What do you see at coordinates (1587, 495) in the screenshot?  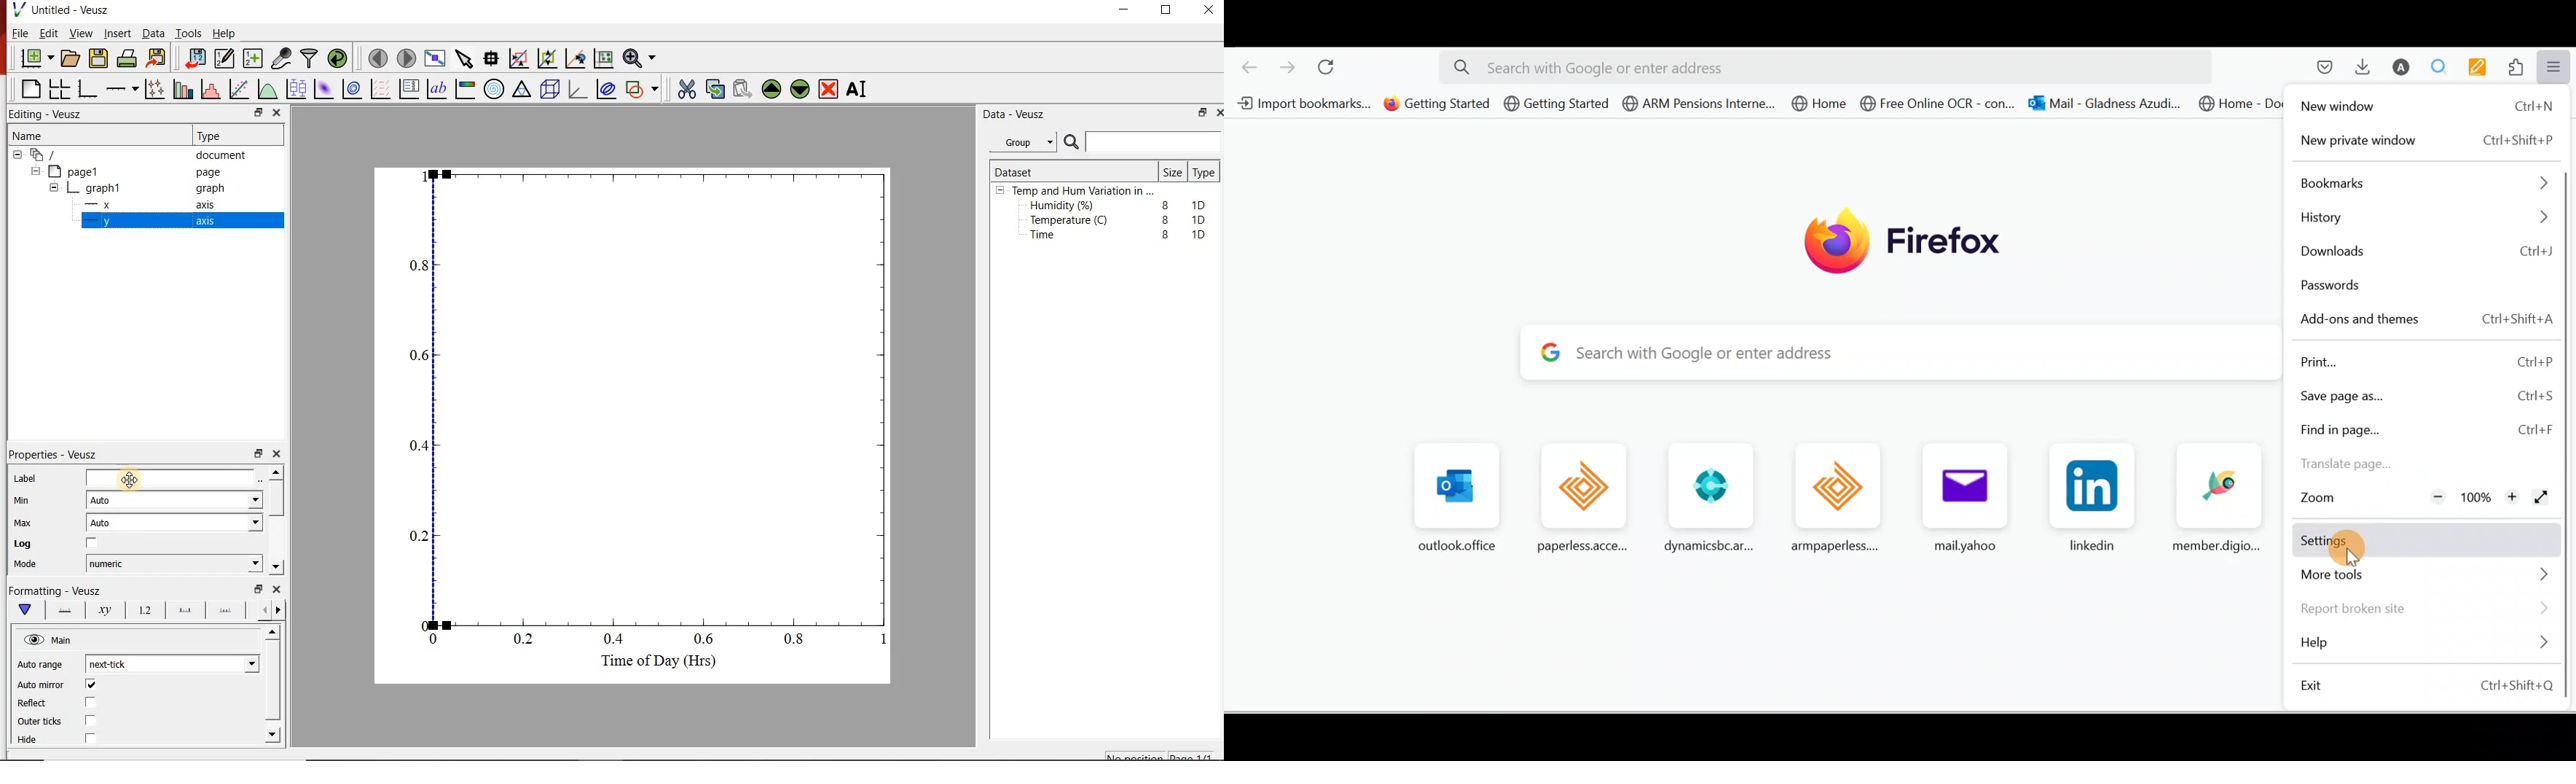 I see `Frequently browsed page` at bounding box center [1587, 495].